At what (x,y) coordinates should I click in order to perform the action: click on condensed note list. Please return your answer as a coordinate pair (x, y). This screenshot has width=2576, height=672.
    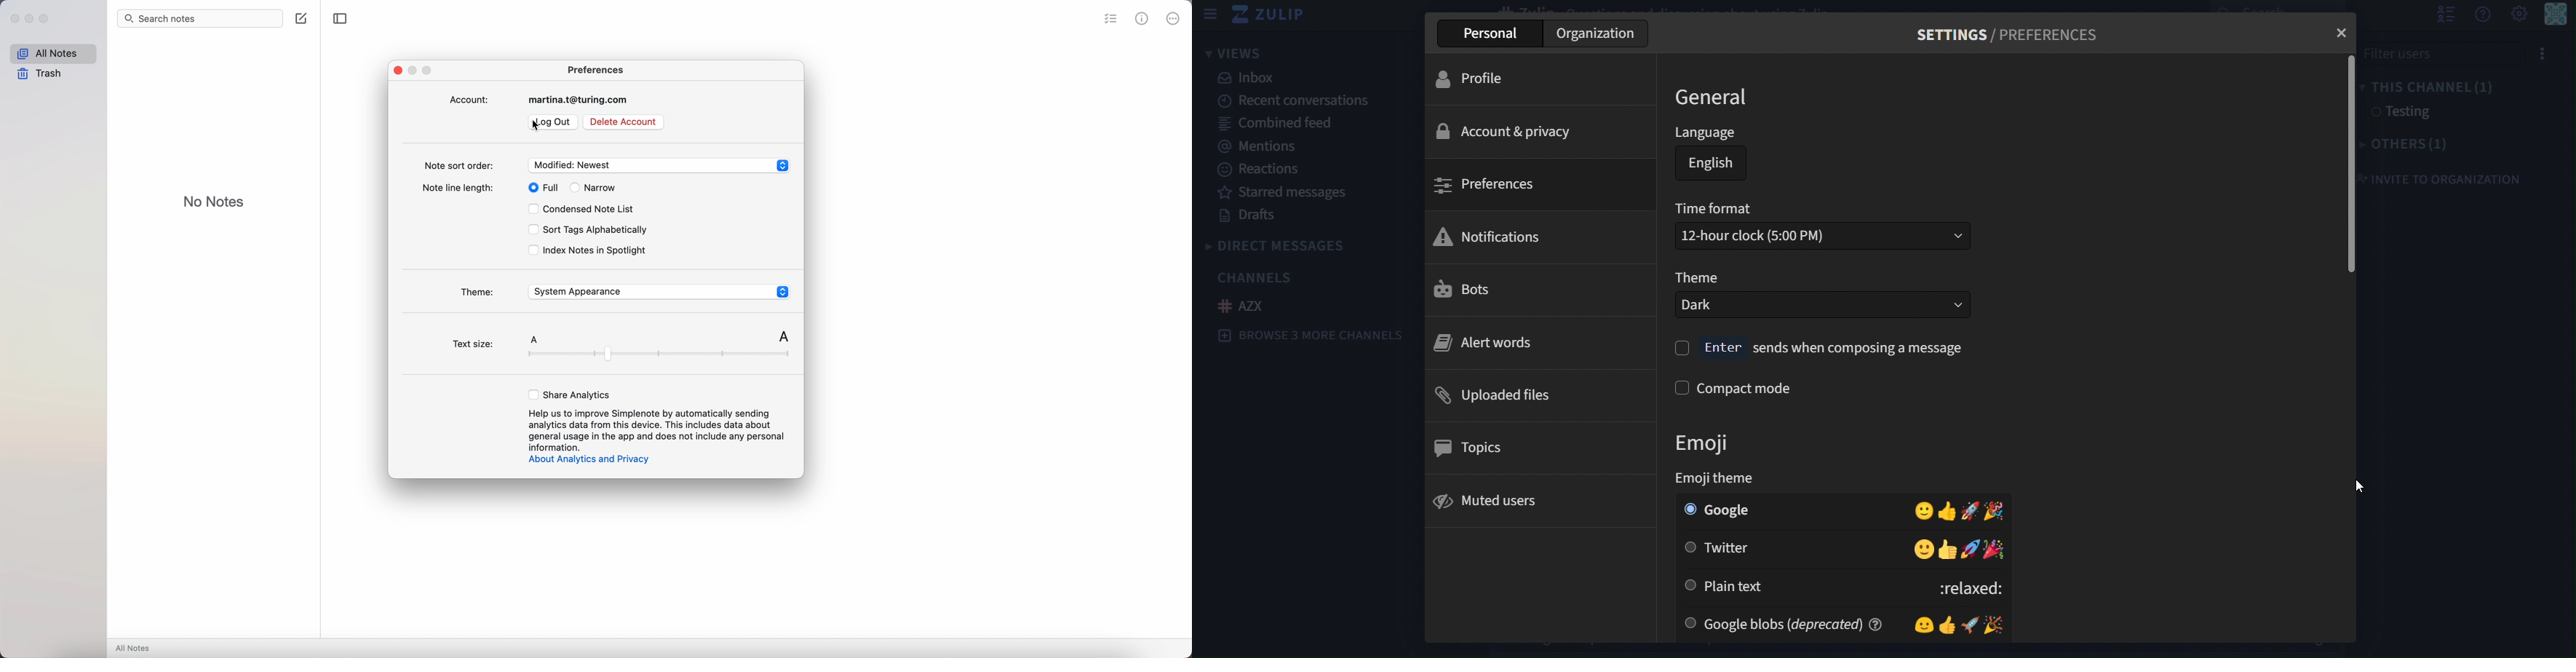
    Looking at the image, I should click on (595, 209).